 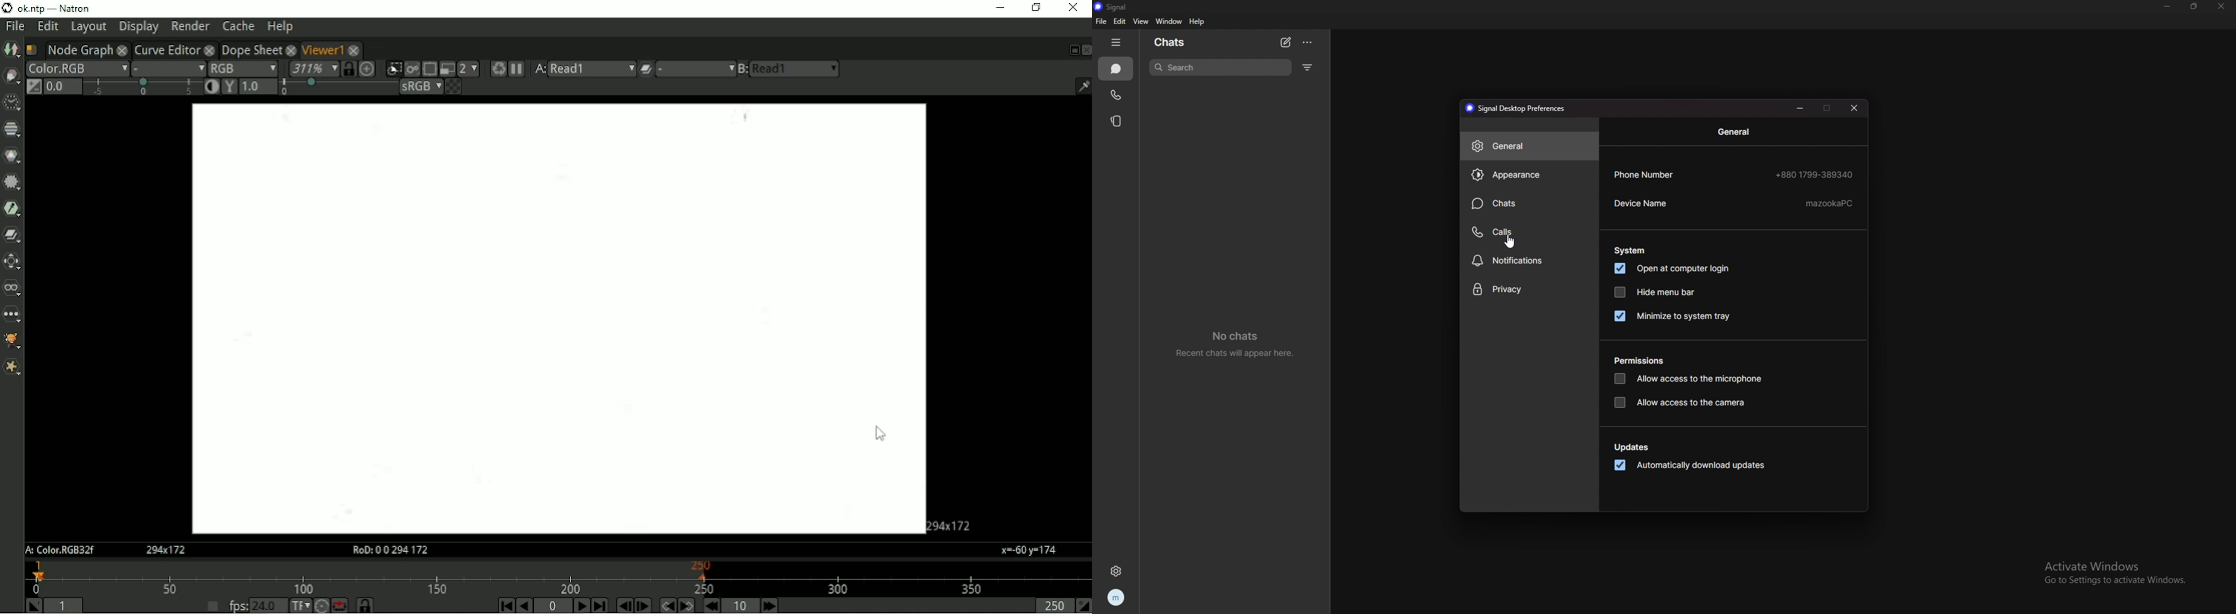 I want to click on minimize, so click(x=1801, y=107).